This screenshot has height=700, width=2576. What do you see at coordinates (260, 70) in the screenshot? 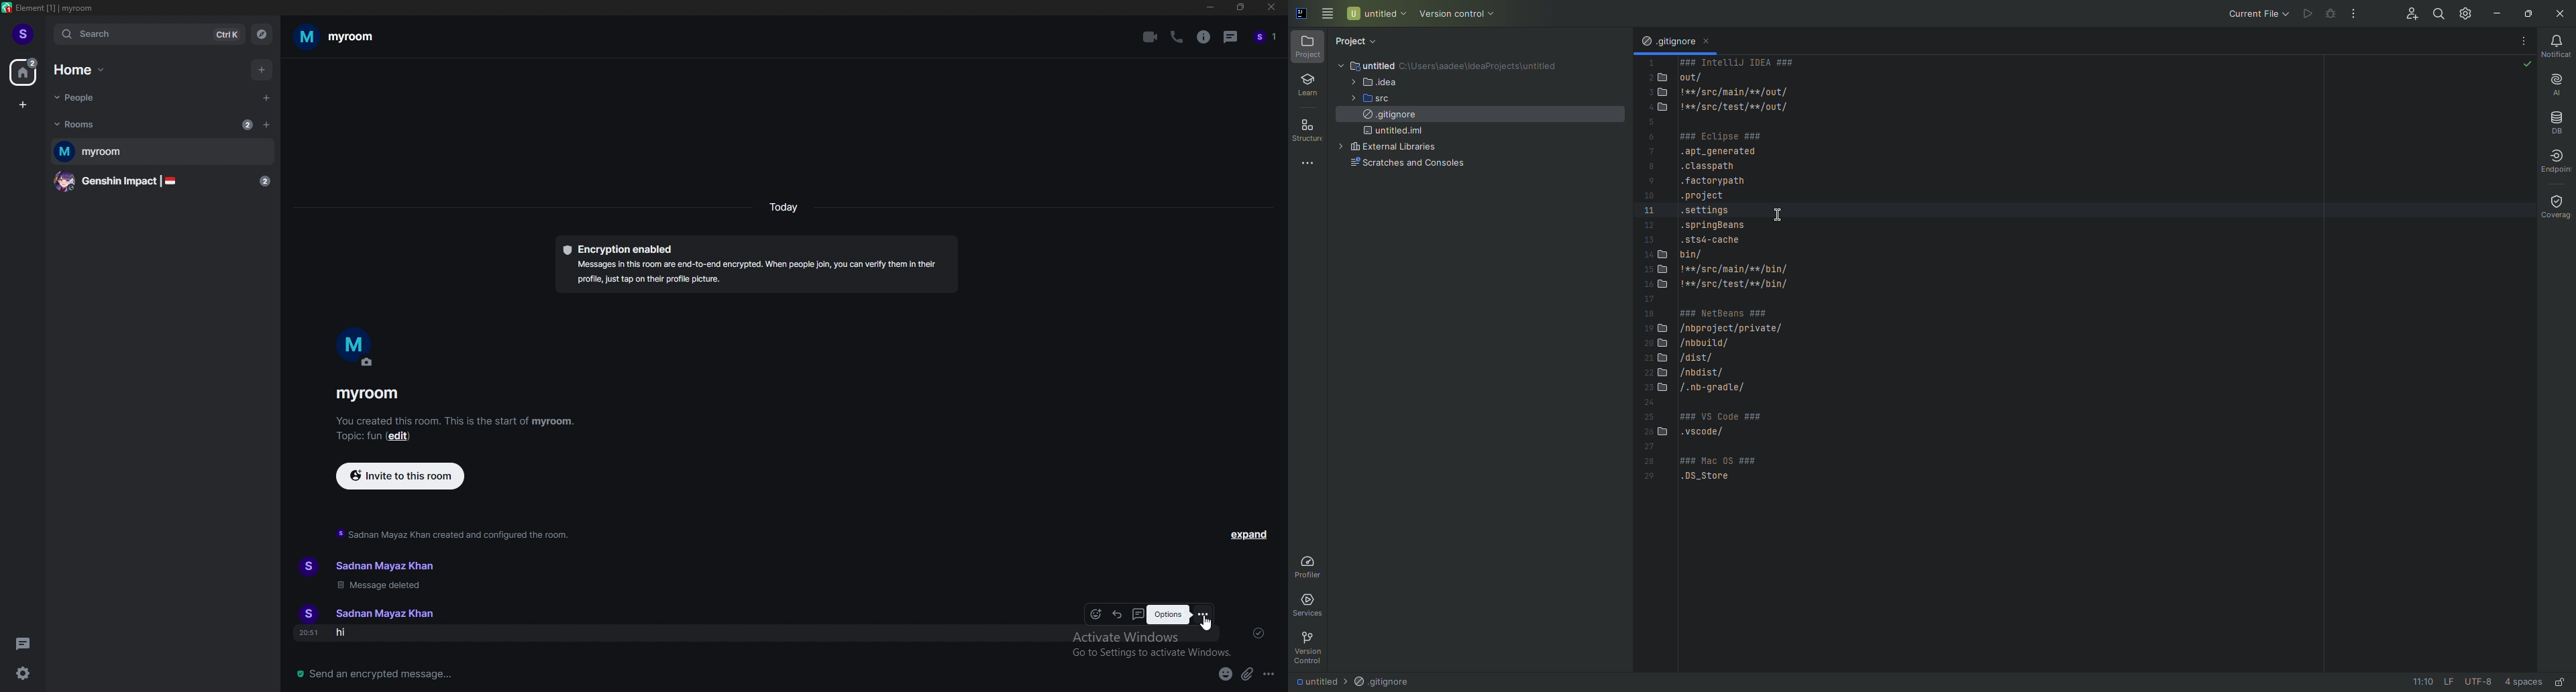
I see `add` at bounding box center [260, 70].